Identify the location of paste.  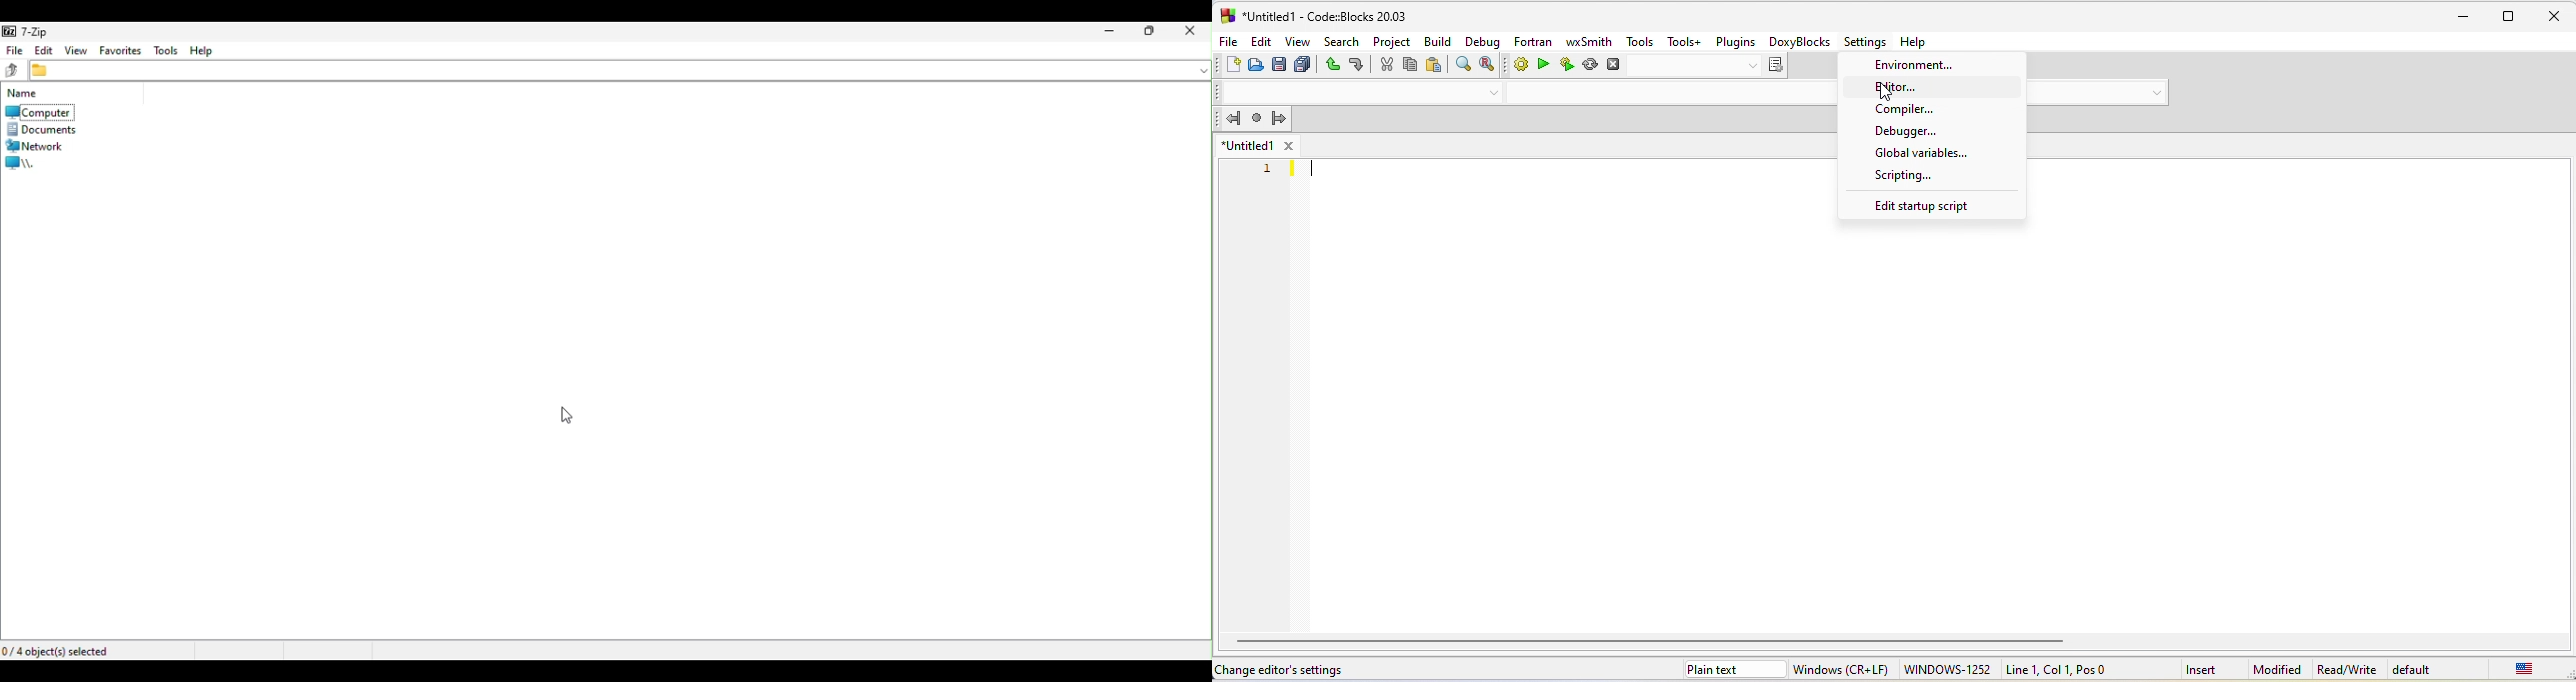
(1435, 65).